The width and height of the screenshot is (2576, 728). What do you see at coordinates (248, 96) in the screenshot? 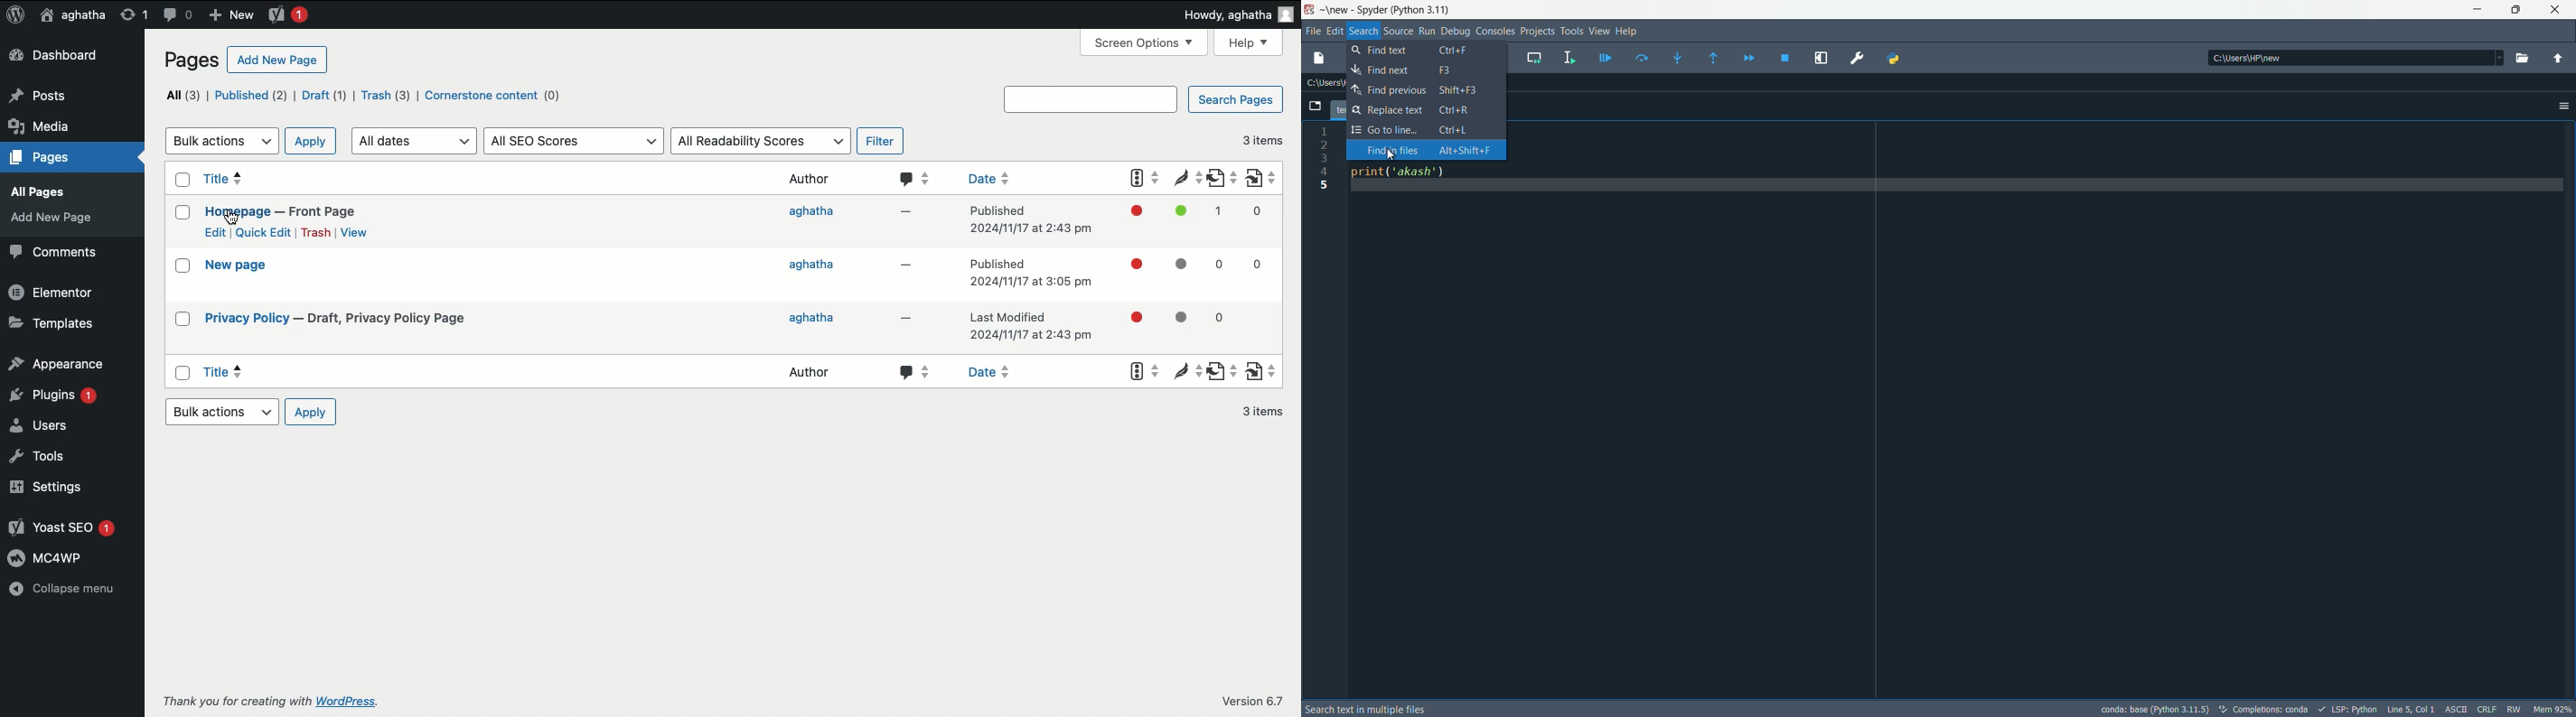
I see `Published` at bounding box center [248, 96].